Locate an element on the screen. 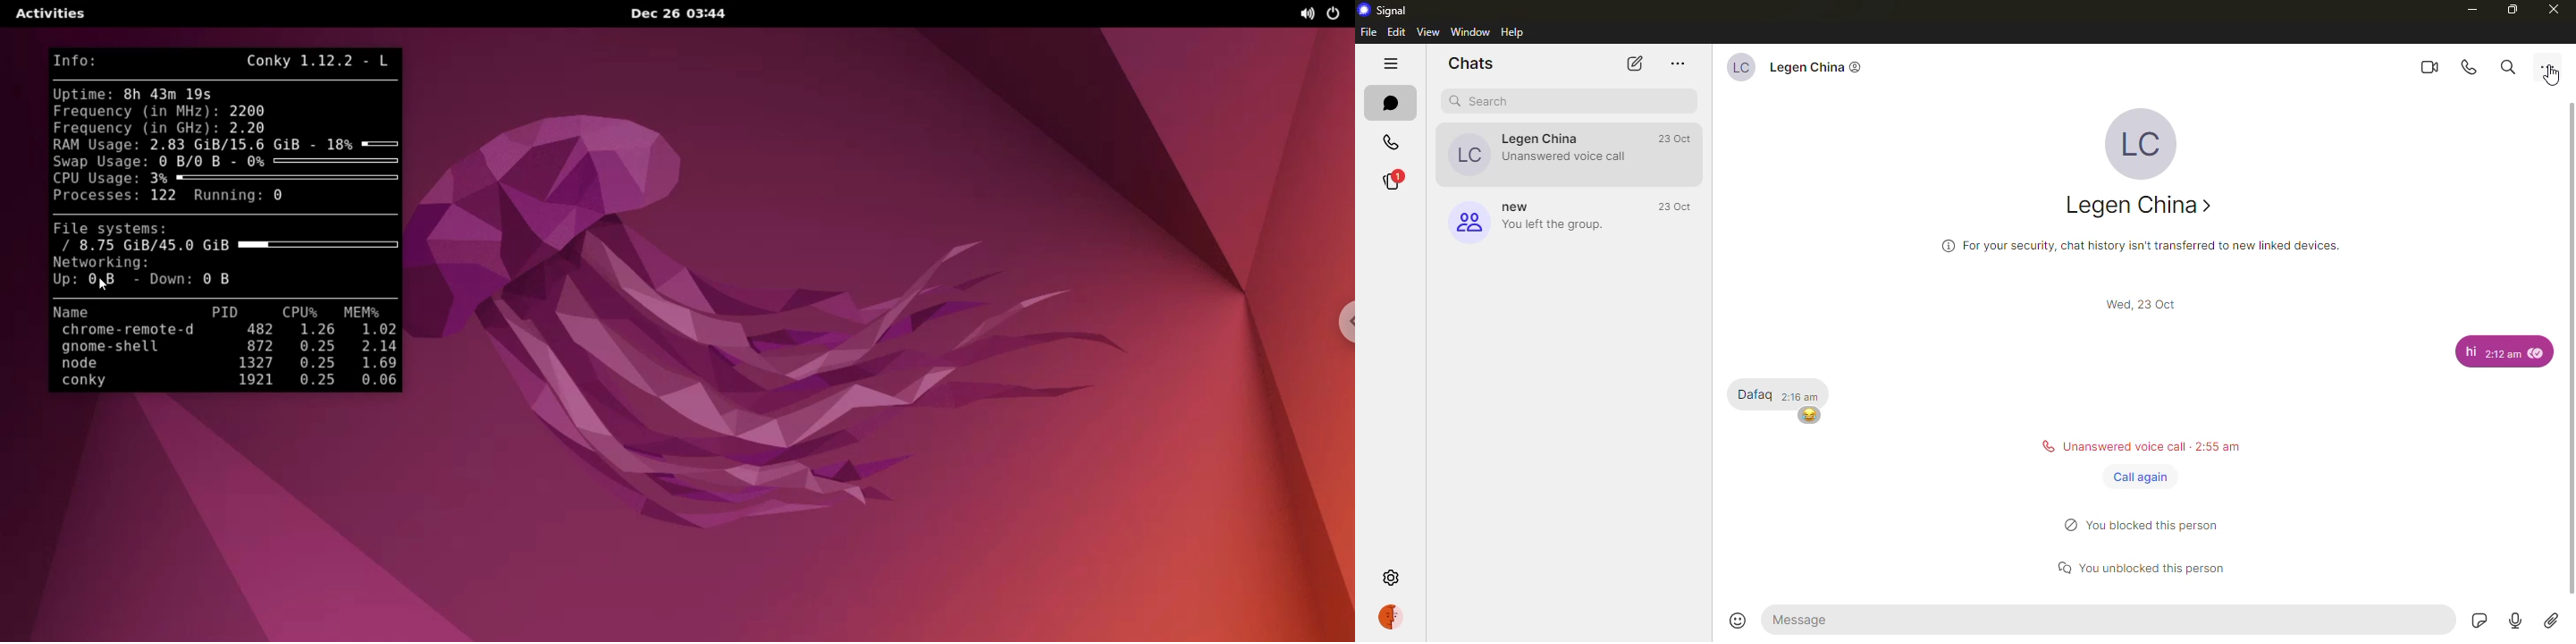 The image size is (2576, 644). chats is located at coordinates (1391, 103).